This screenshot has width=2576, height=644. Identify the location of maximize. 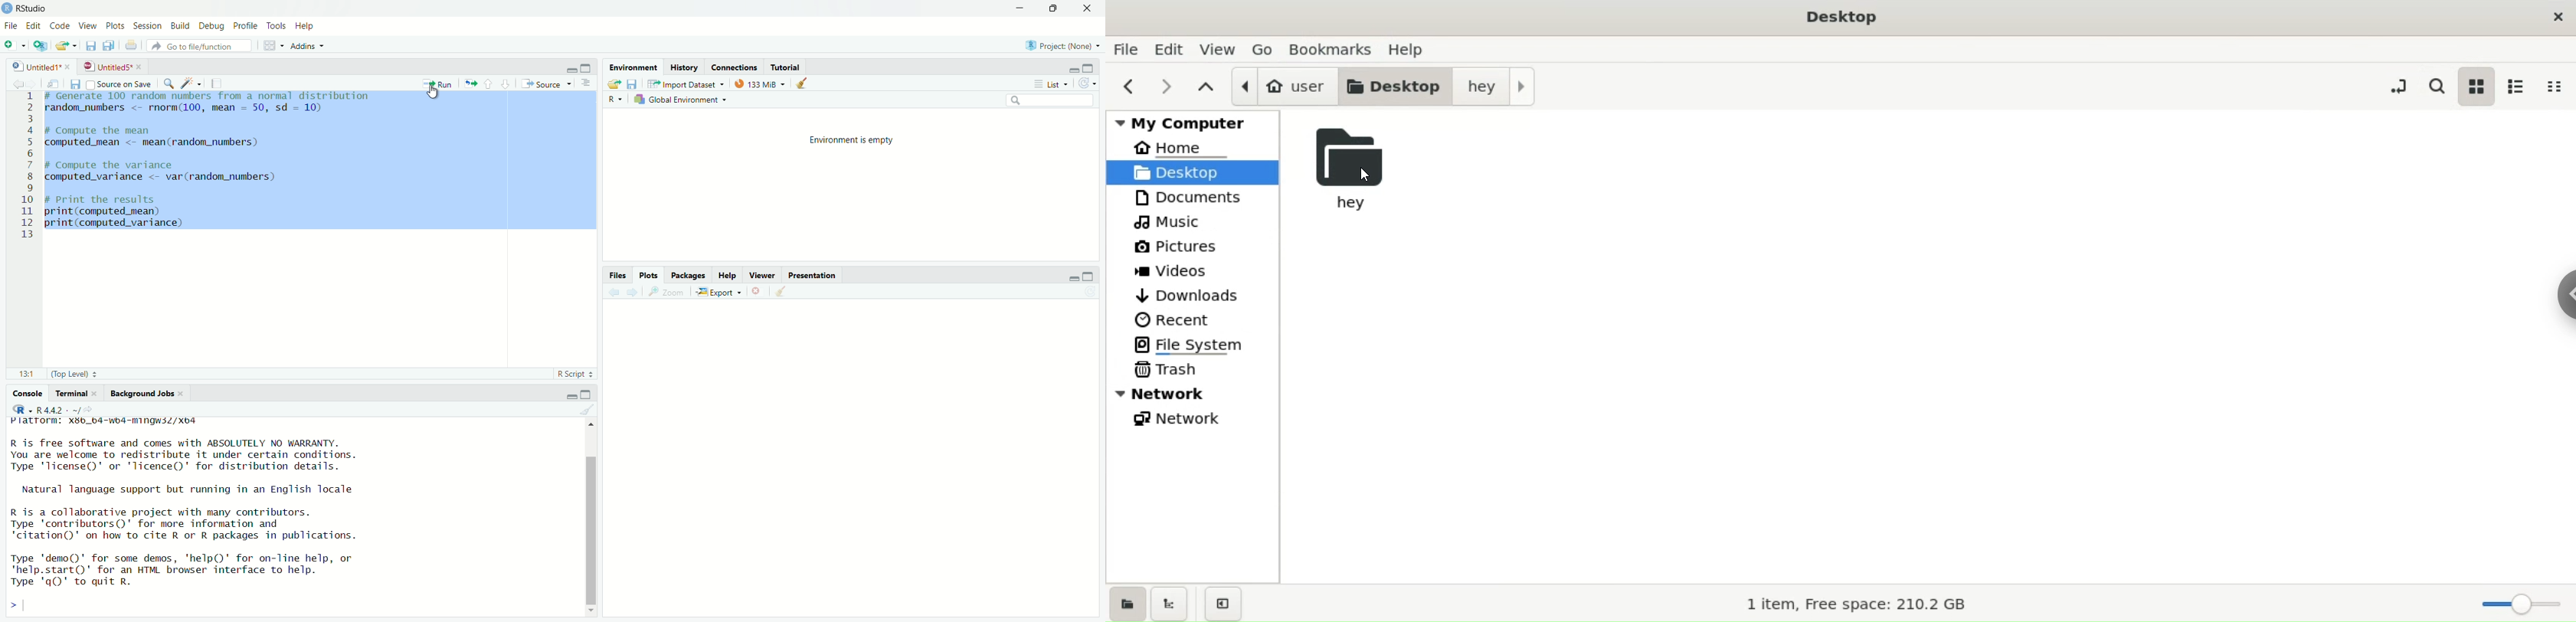
(589, 392).